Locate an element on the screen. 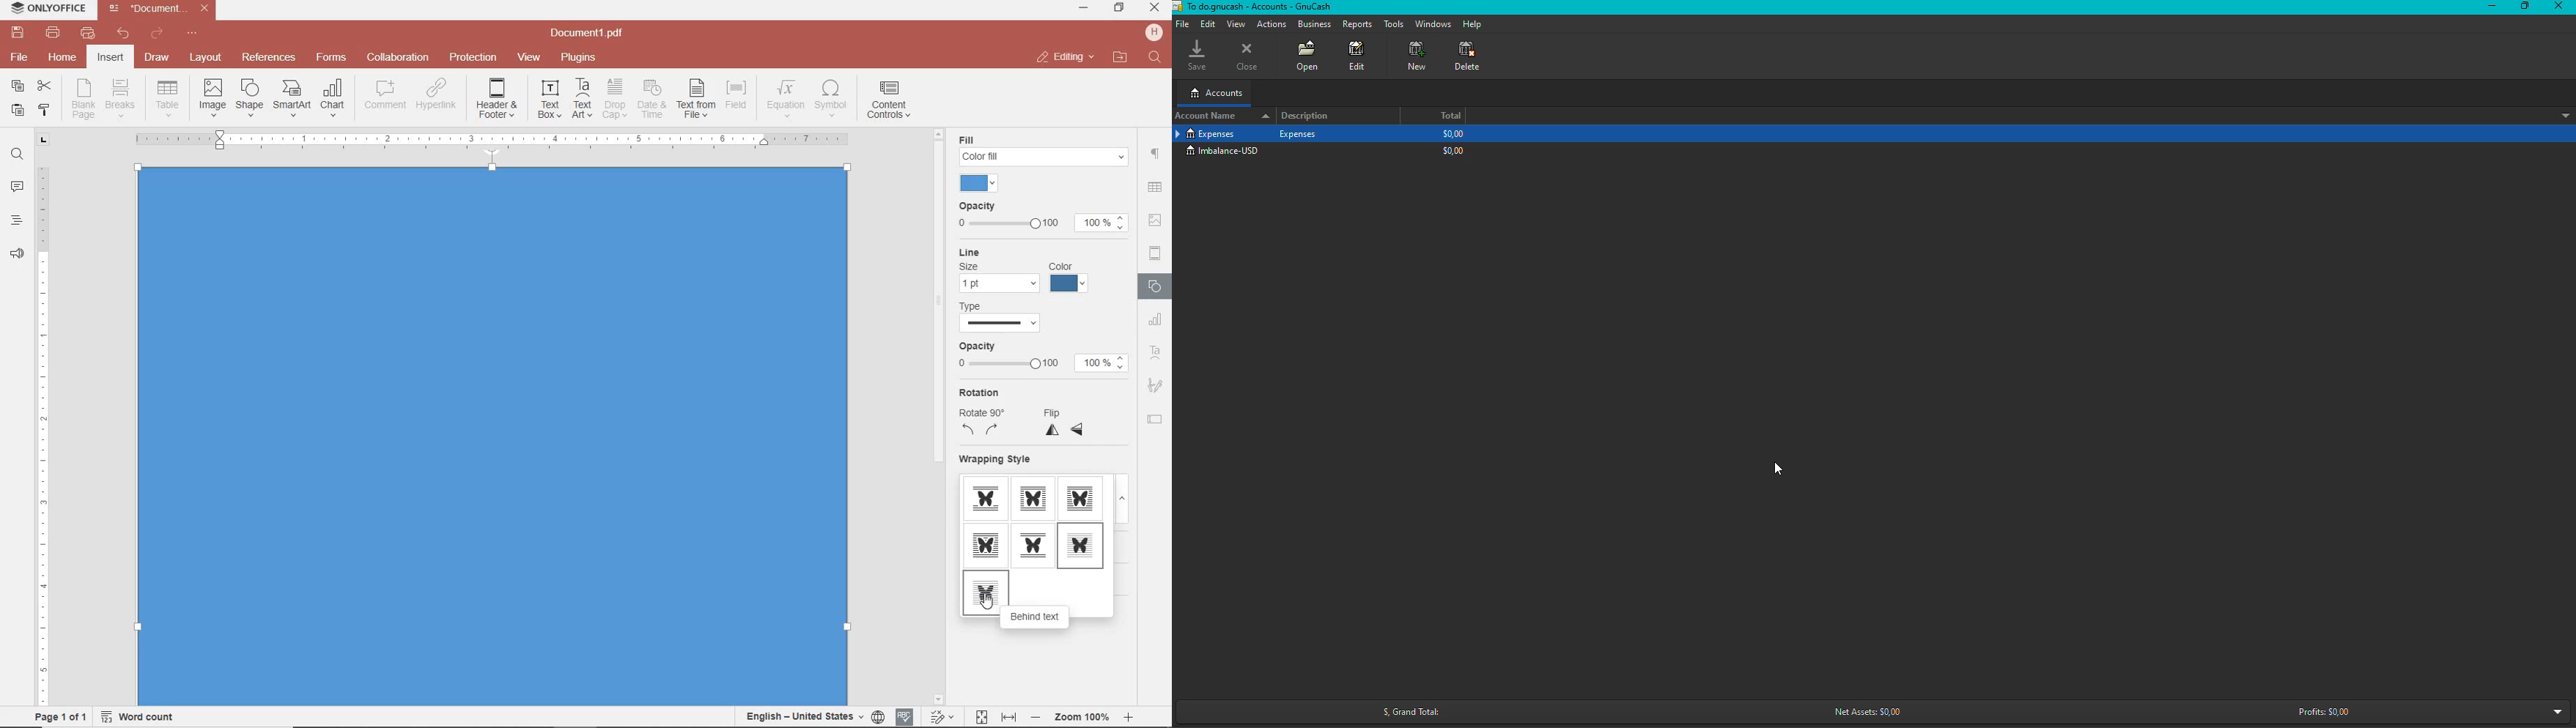 This screenshot has width=2576, height=728. OPACITY is located at coordinates (1041, 360).